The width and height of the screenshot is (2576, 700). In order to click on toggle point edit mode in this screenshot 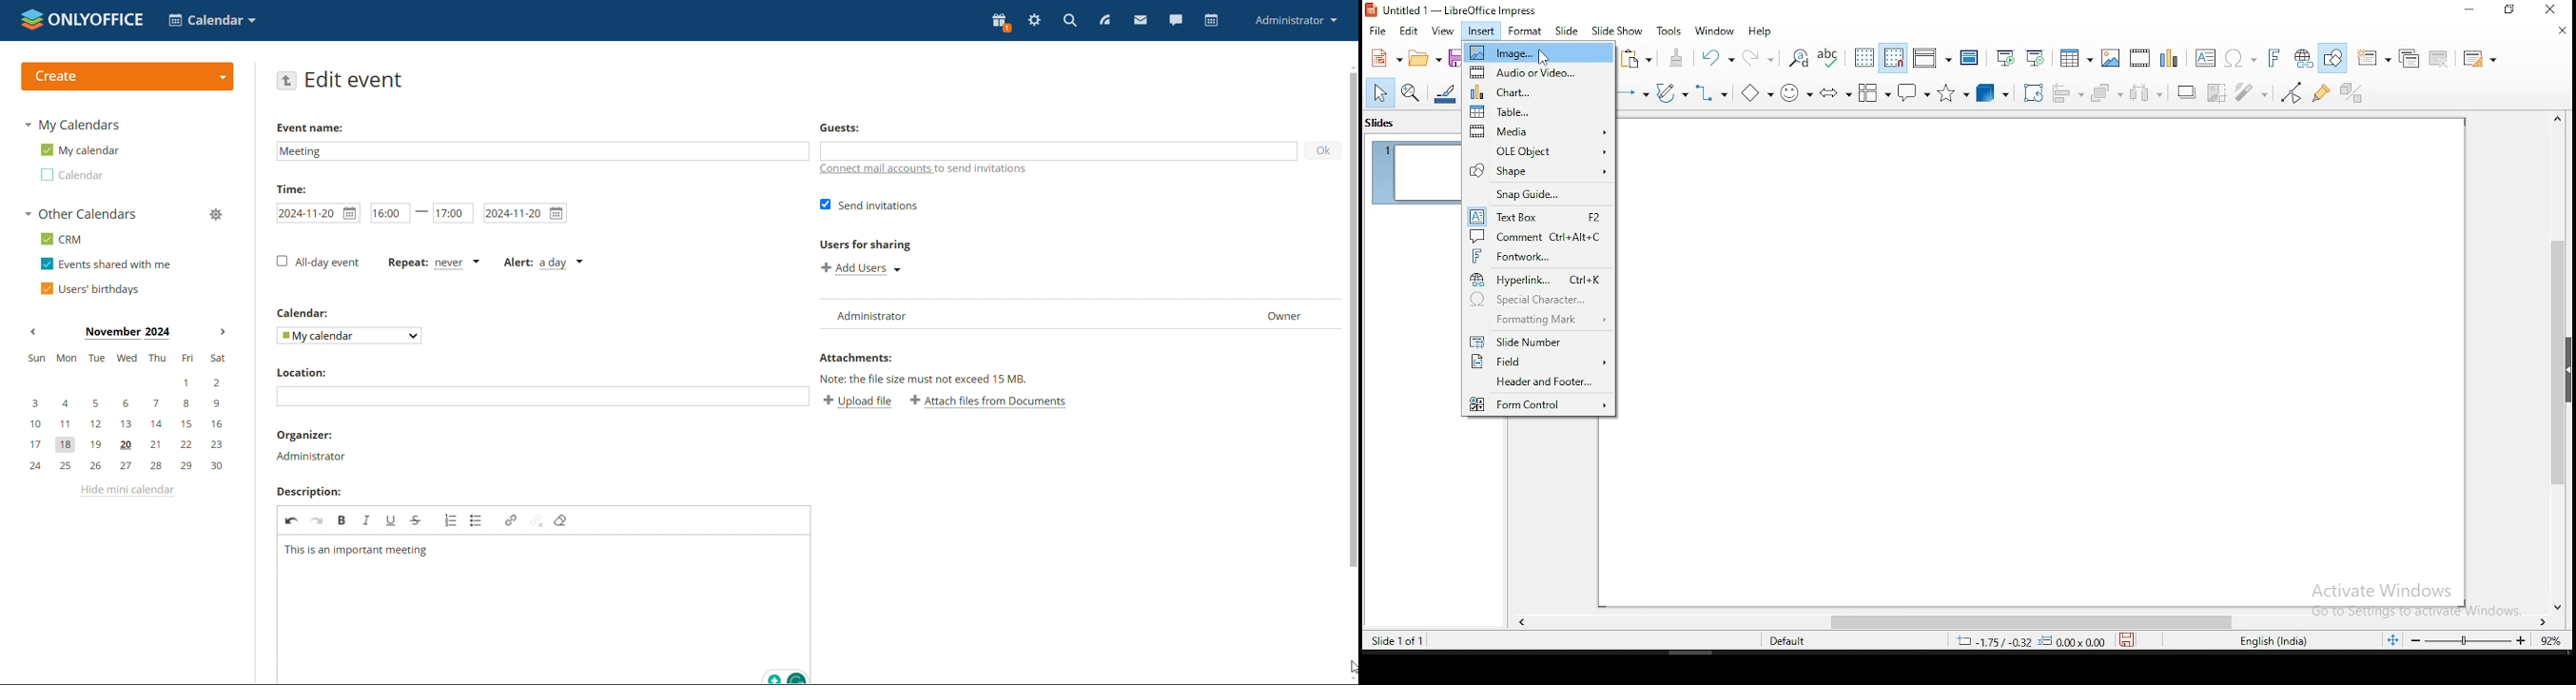, I will do `click(2293, 90)`.